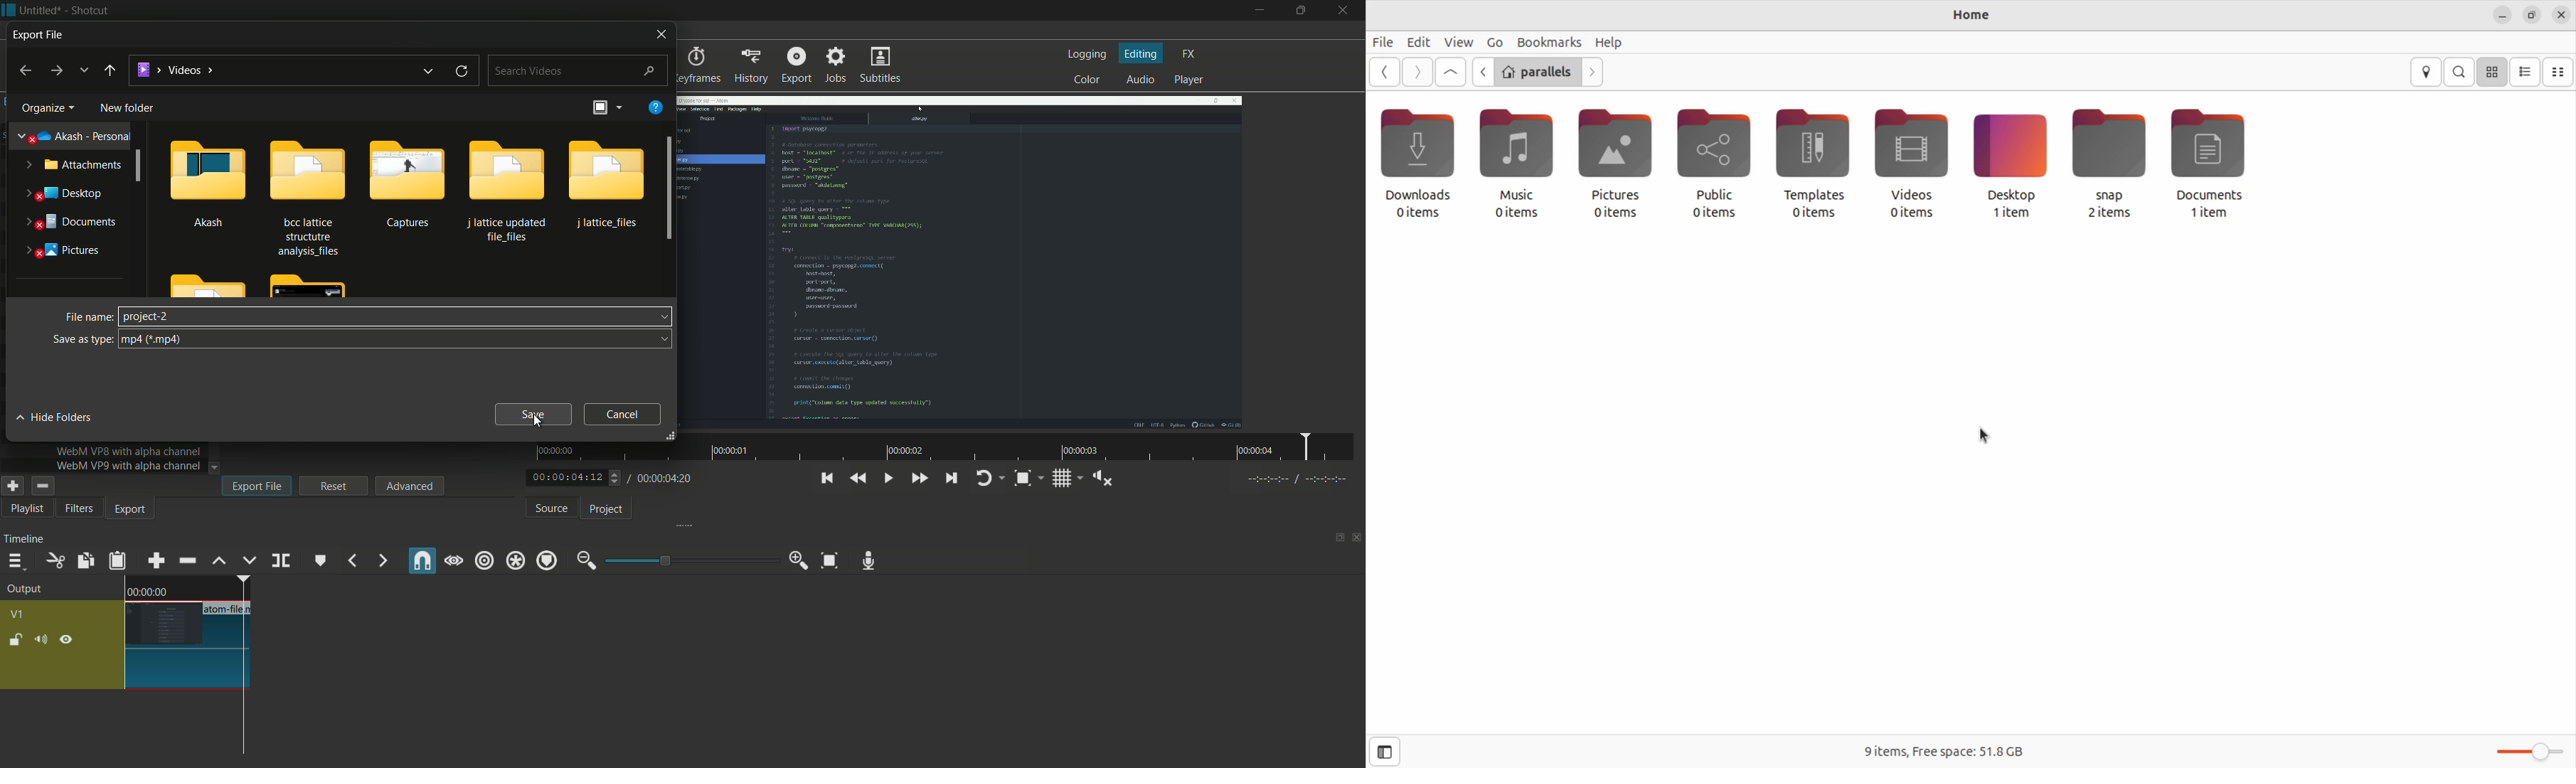 The width and height of the screenshot is (2576, 784). What do you see at coordinates (609, 510) in the screenshot?
I see `project` at bounding box center [609, 510].